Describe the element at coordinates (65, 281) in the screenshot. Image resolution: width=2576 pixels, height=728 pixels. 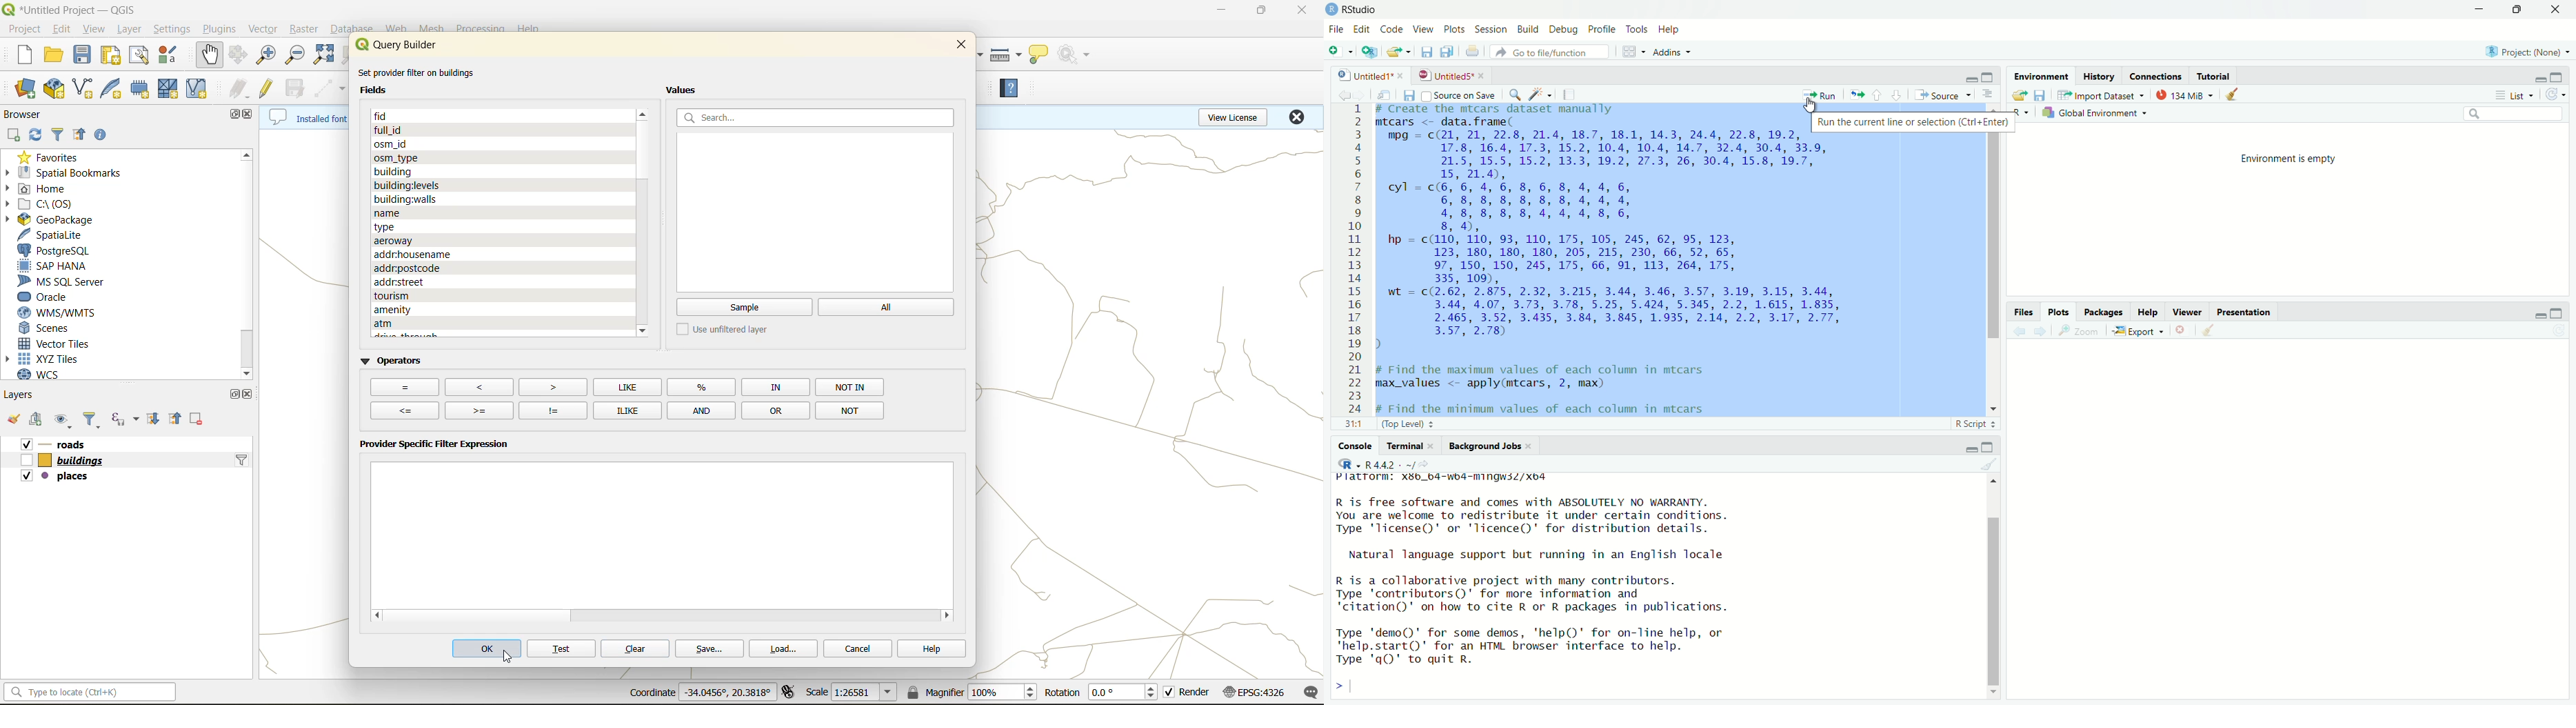
I see `ms sql server` at that location.